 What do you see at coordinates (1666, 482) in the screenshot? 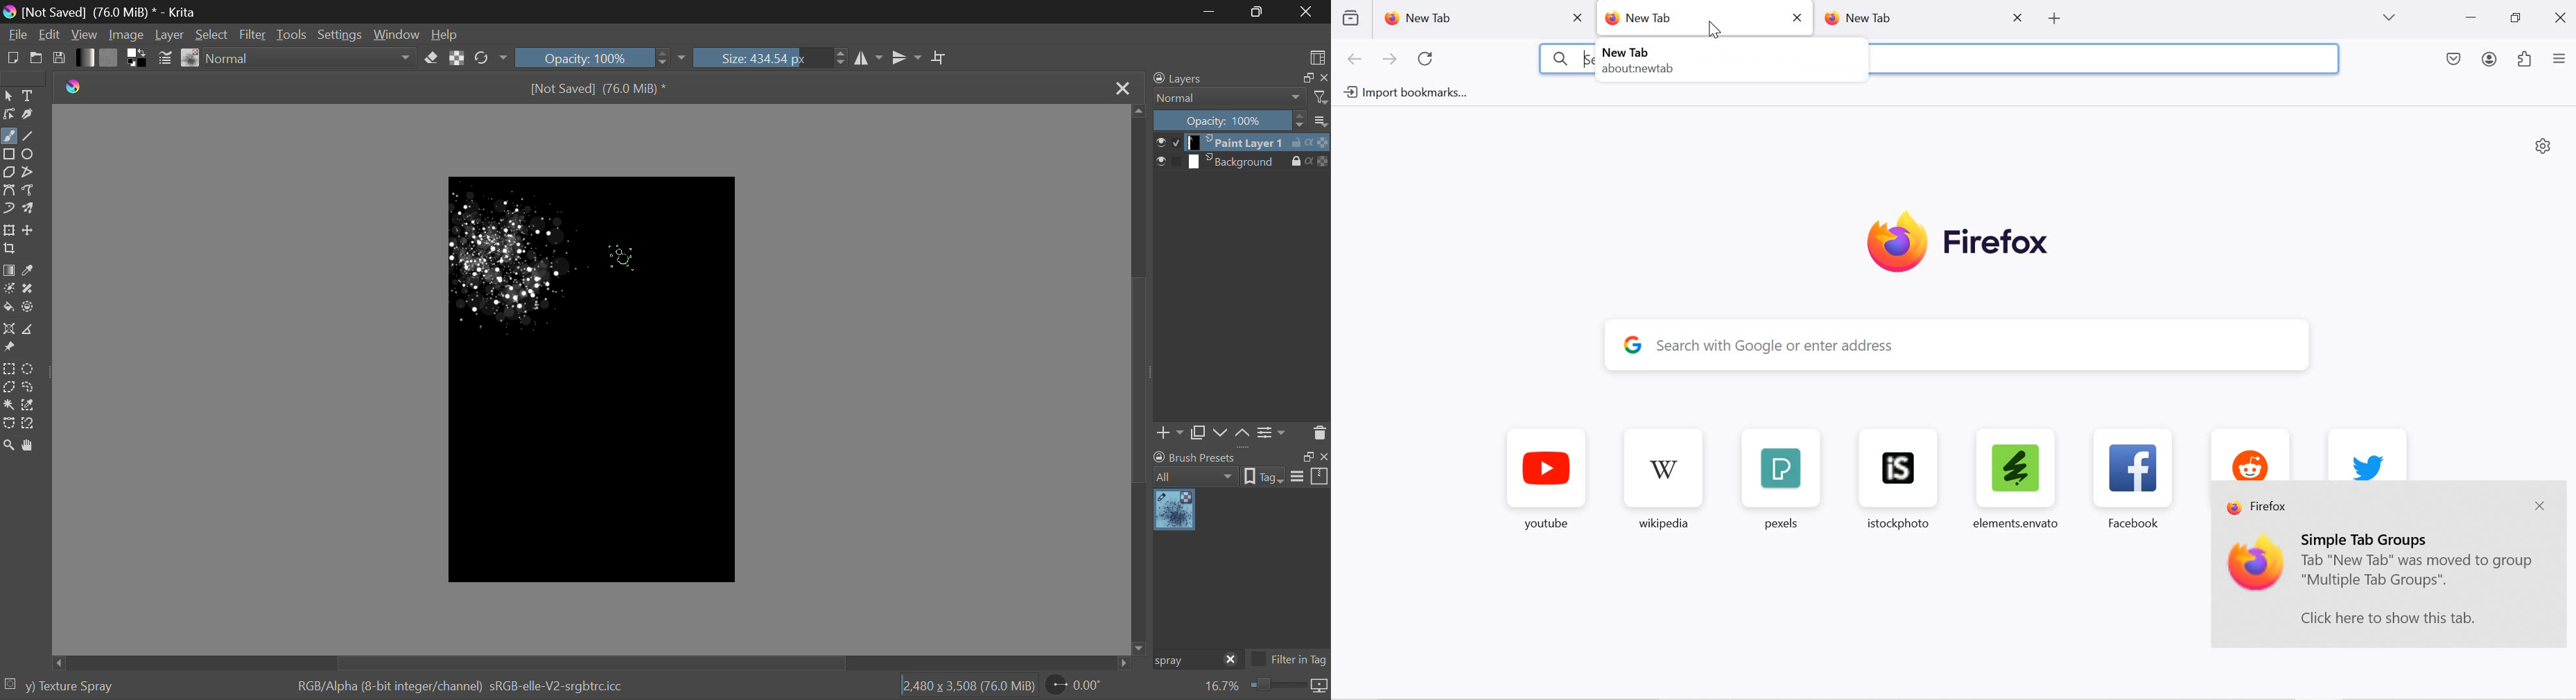
I see `wikipedia favorite` at bounding box center [1666, 482].